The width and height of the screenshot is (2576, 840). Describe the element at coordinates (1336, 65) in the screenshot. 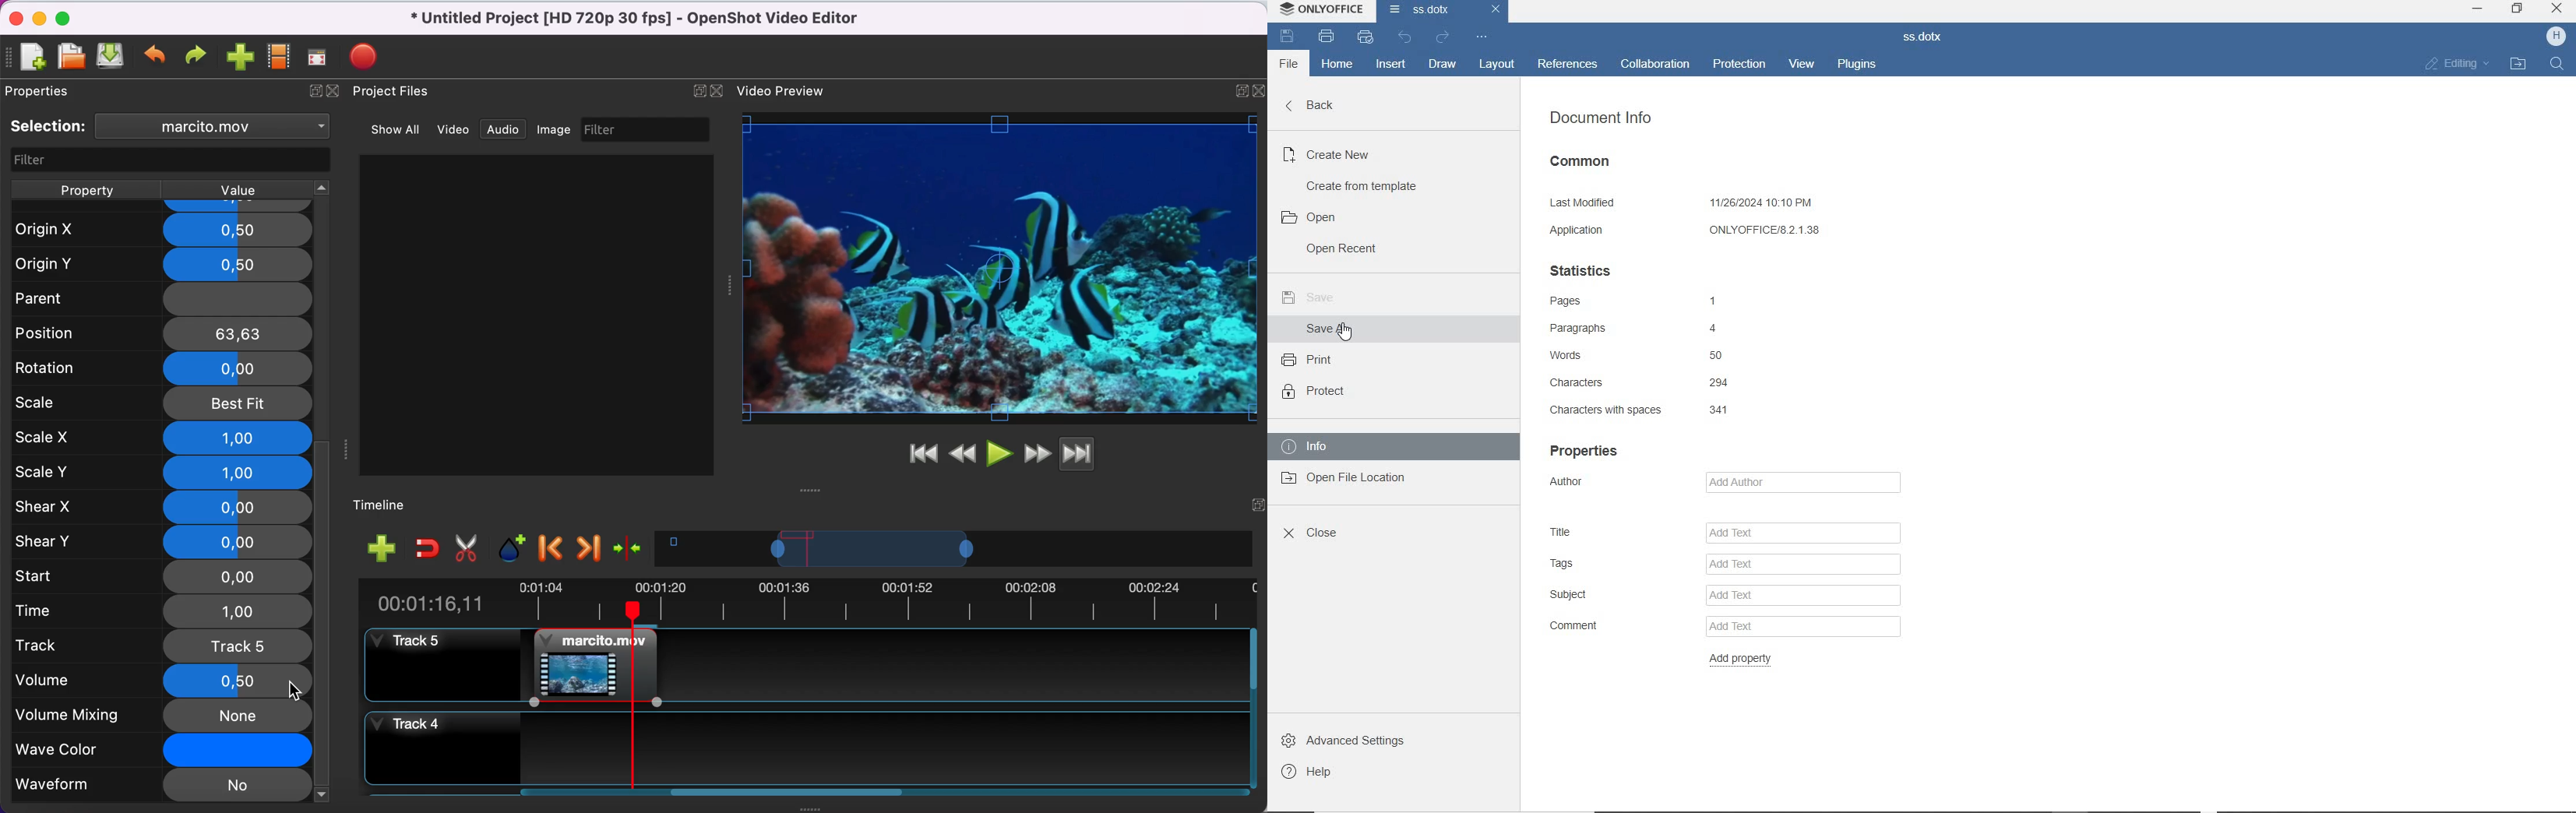

I see `HOME` at that location.